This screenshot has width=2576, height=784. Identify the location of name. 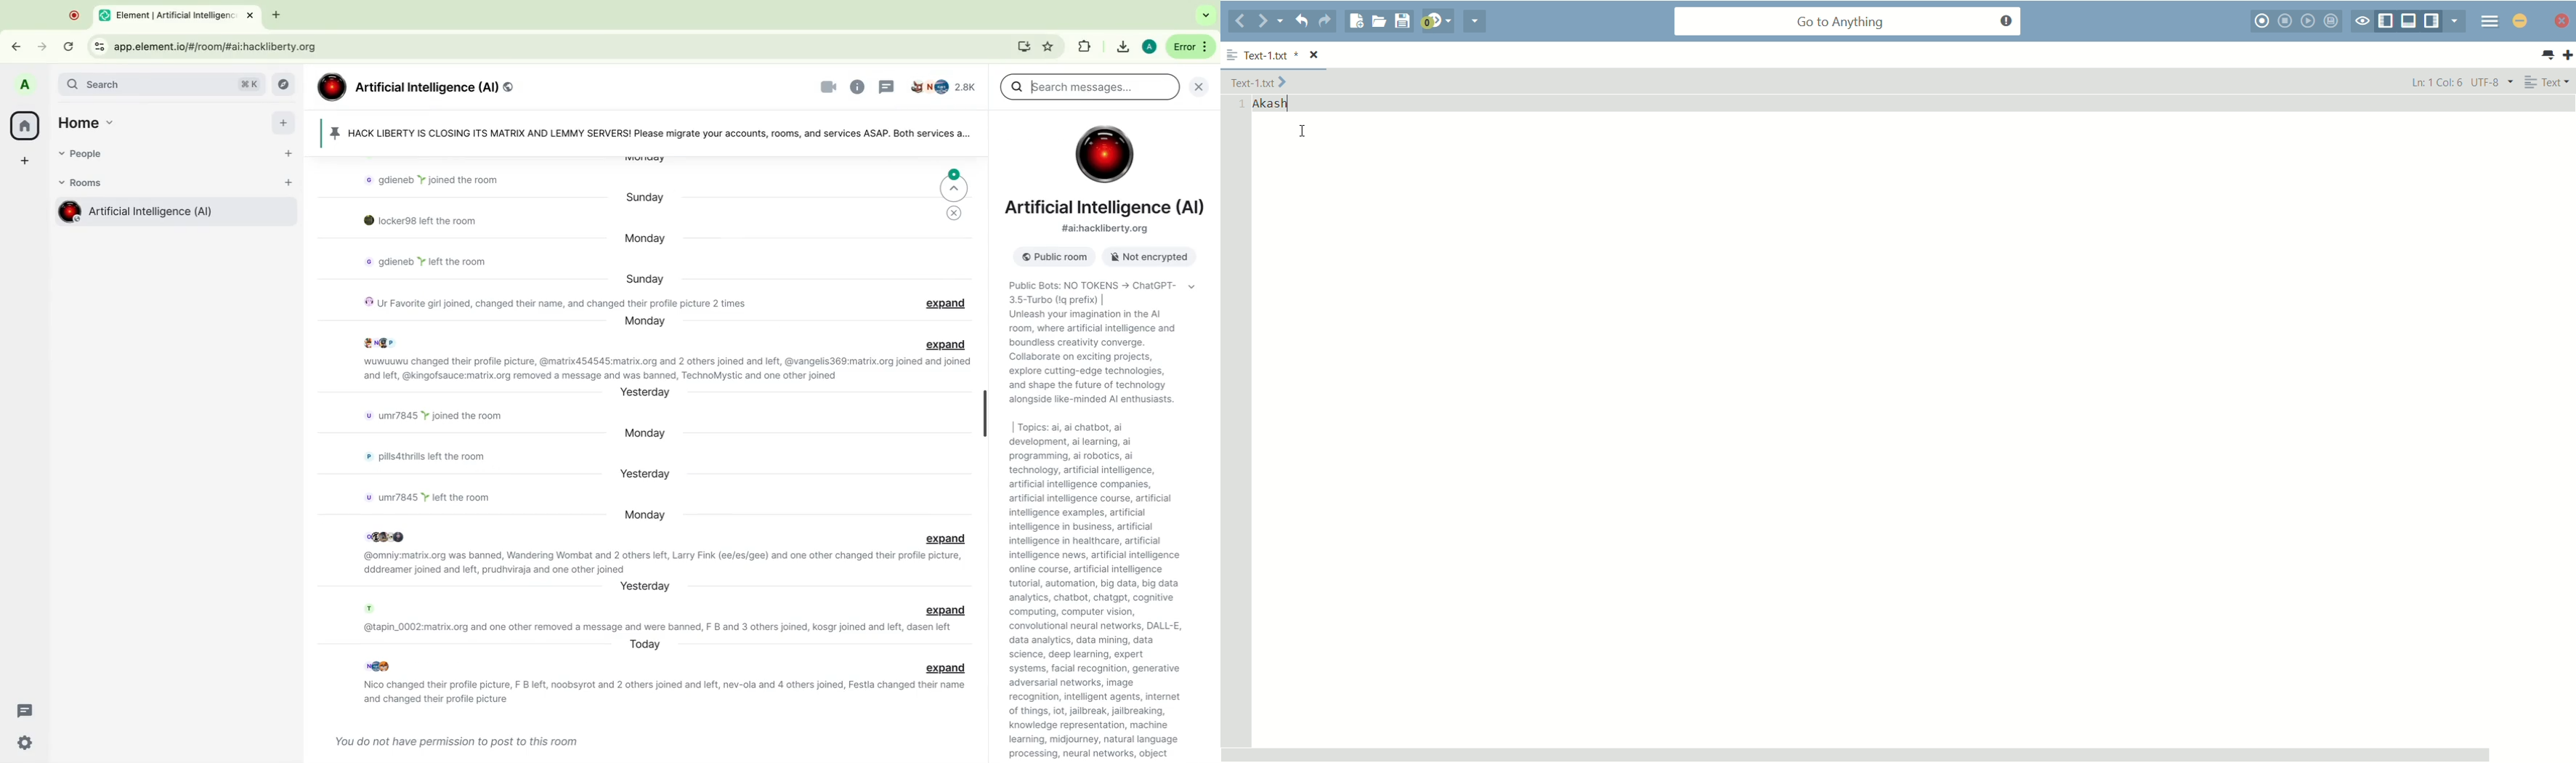
(1107, 209).